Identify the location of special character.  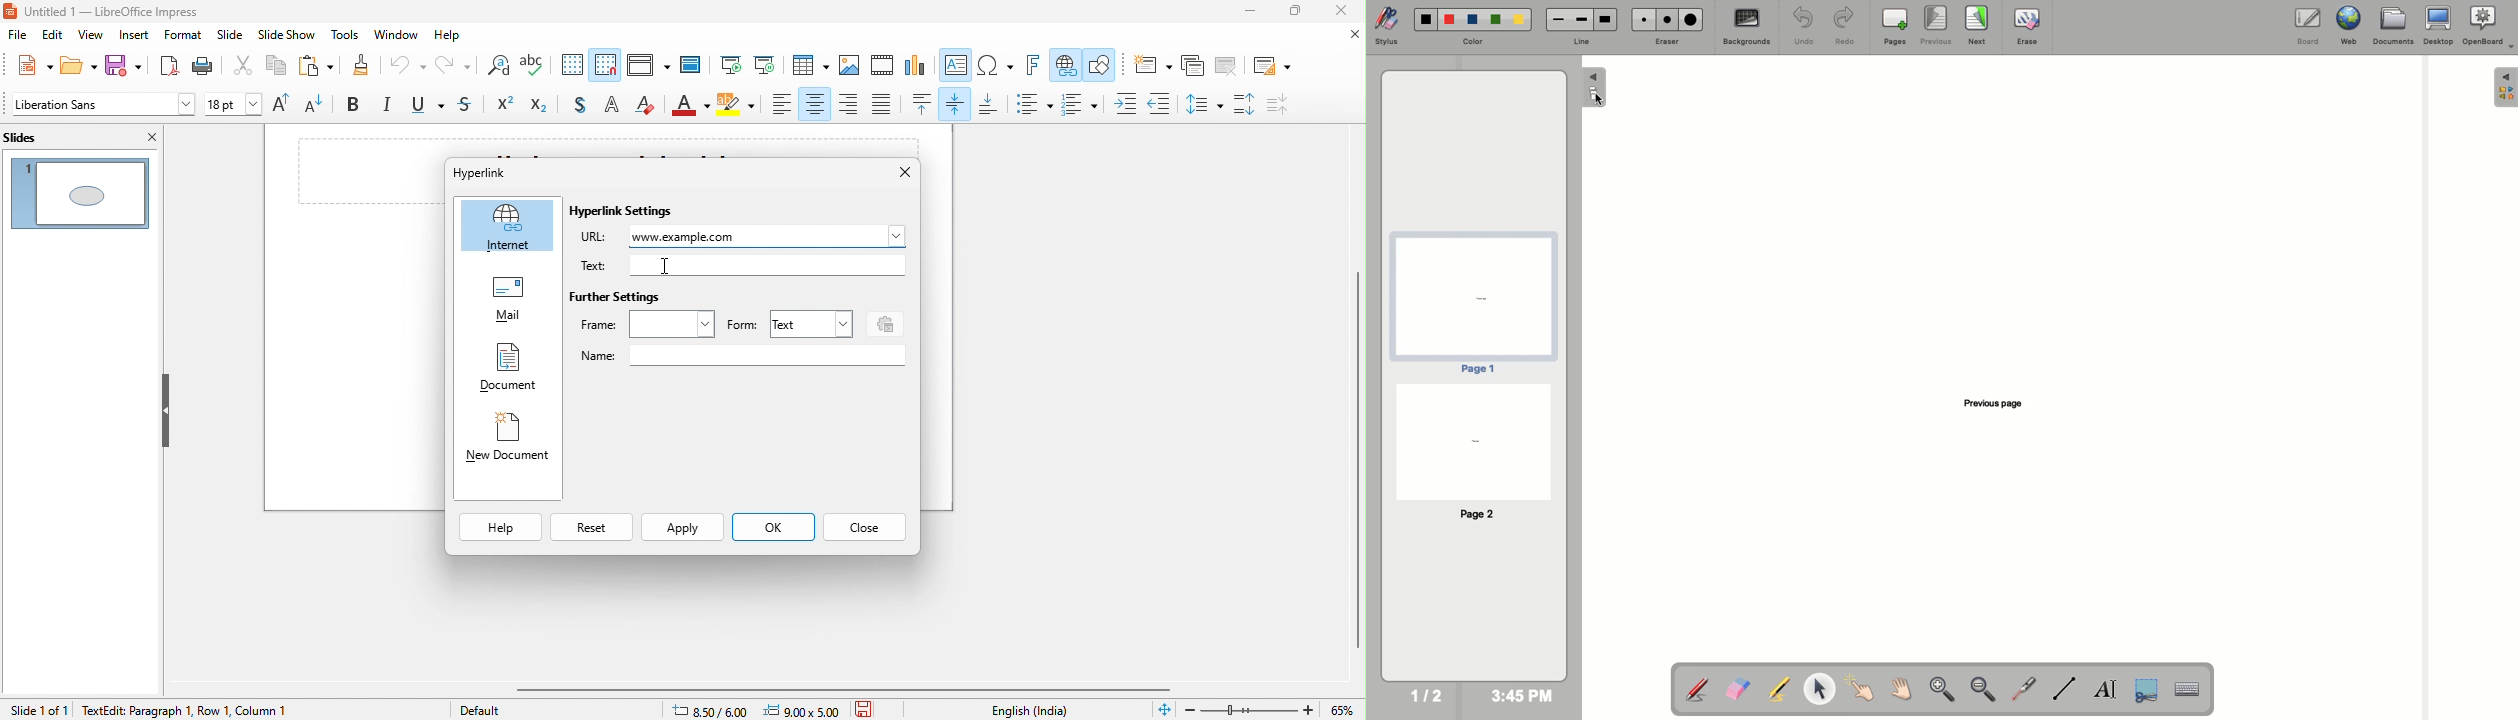
(996, 66).